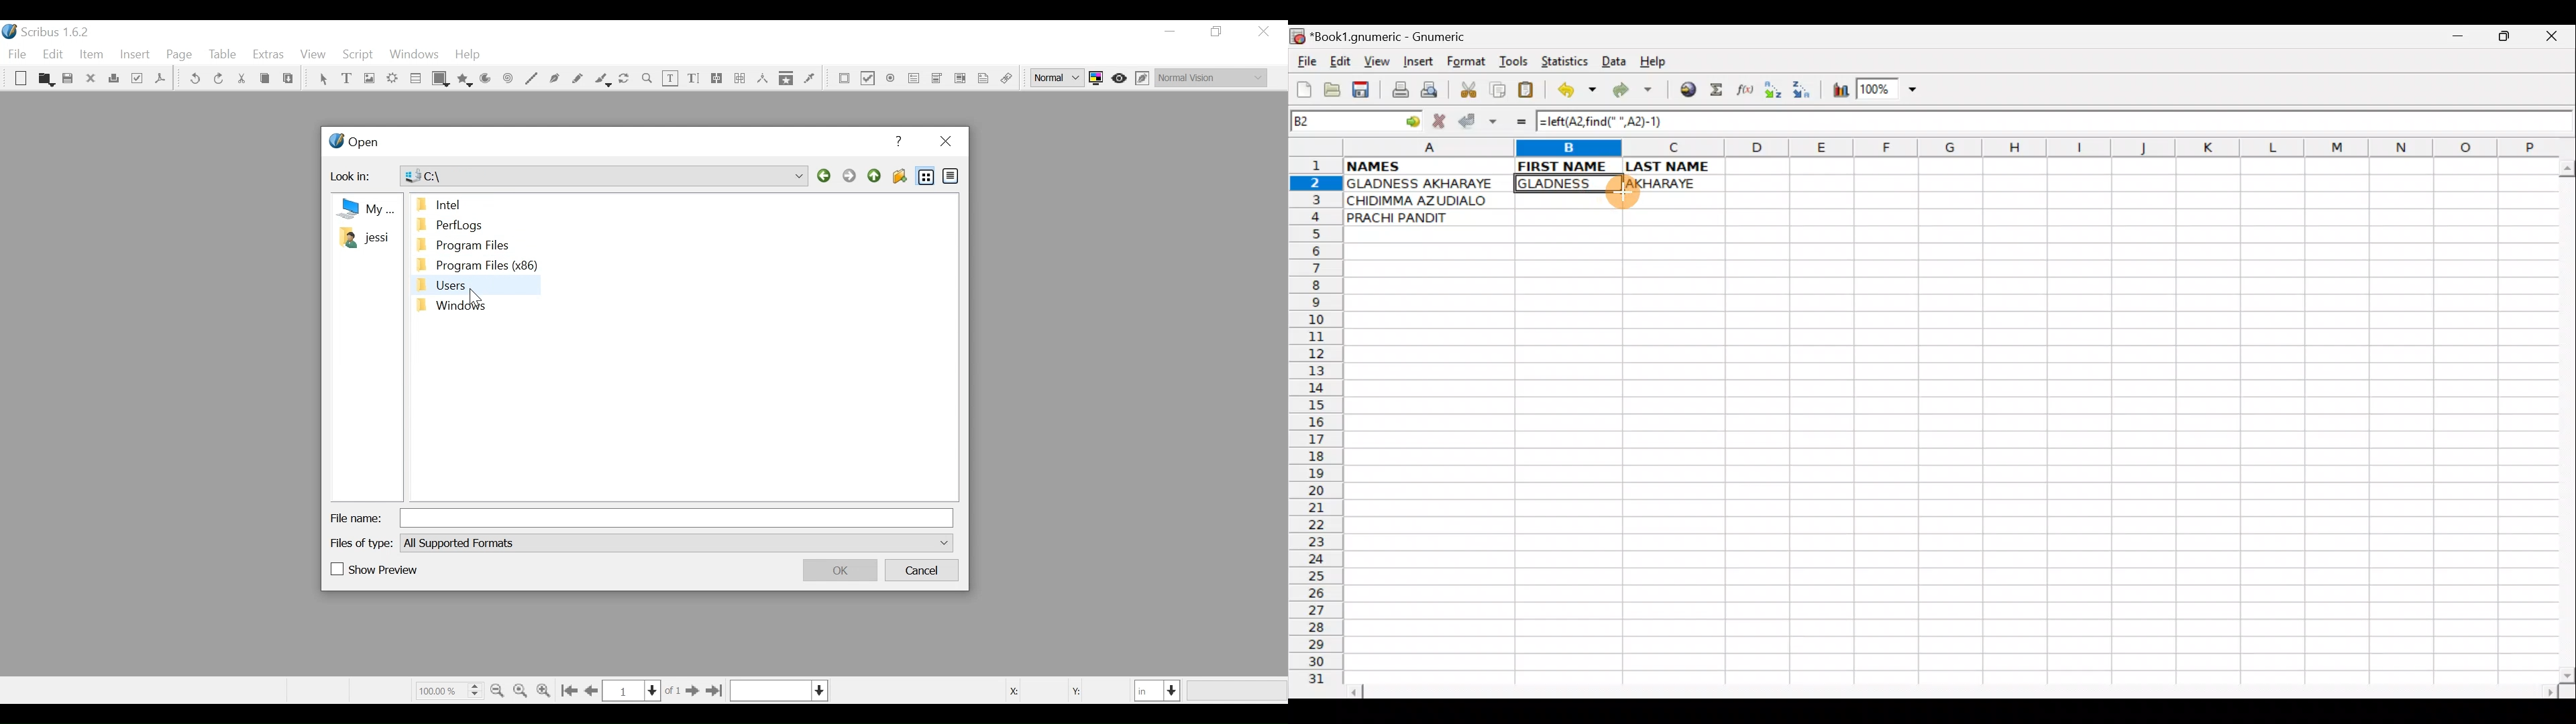 Image resolution: width=2576 pixels, height=728 pixels. What do you see at coordinates (138, 80) in the screenshot?
I see `Preflight Verifier` at bounding box center [138, 80].